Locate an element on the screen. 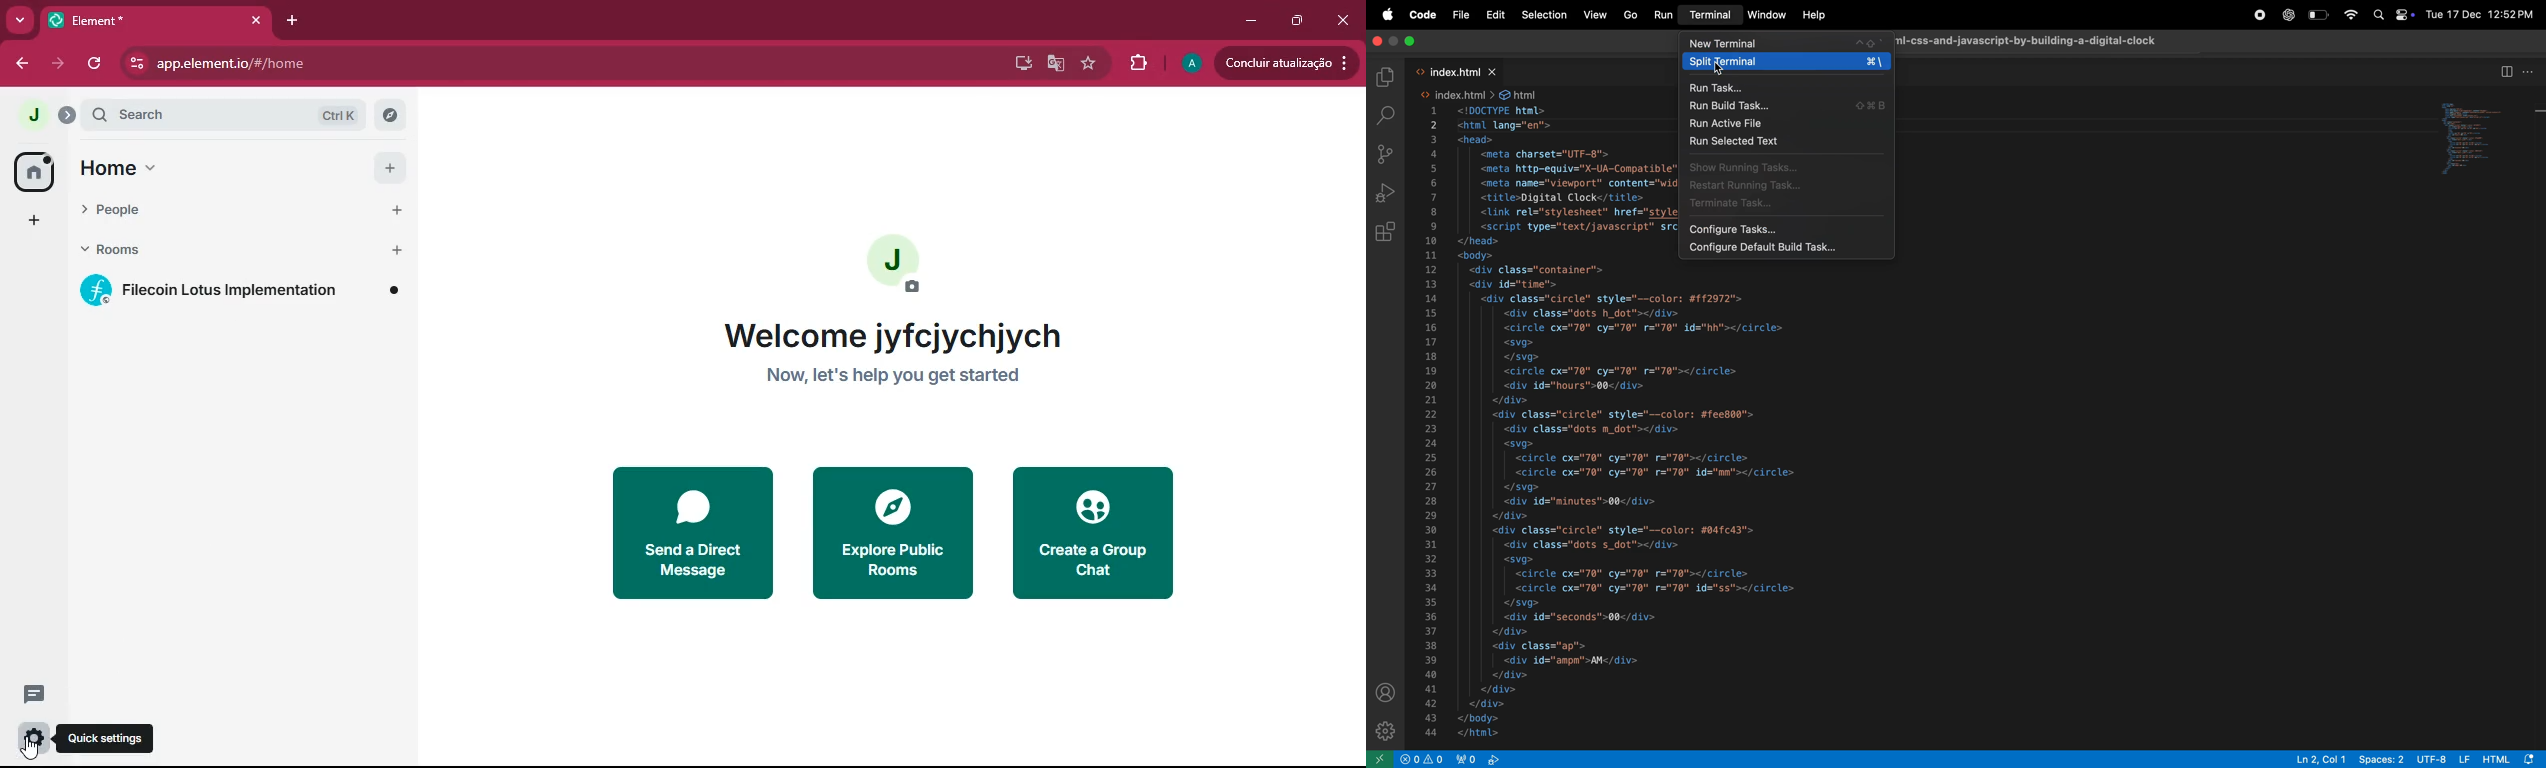  quick settings is located at coordinates (114, 734).